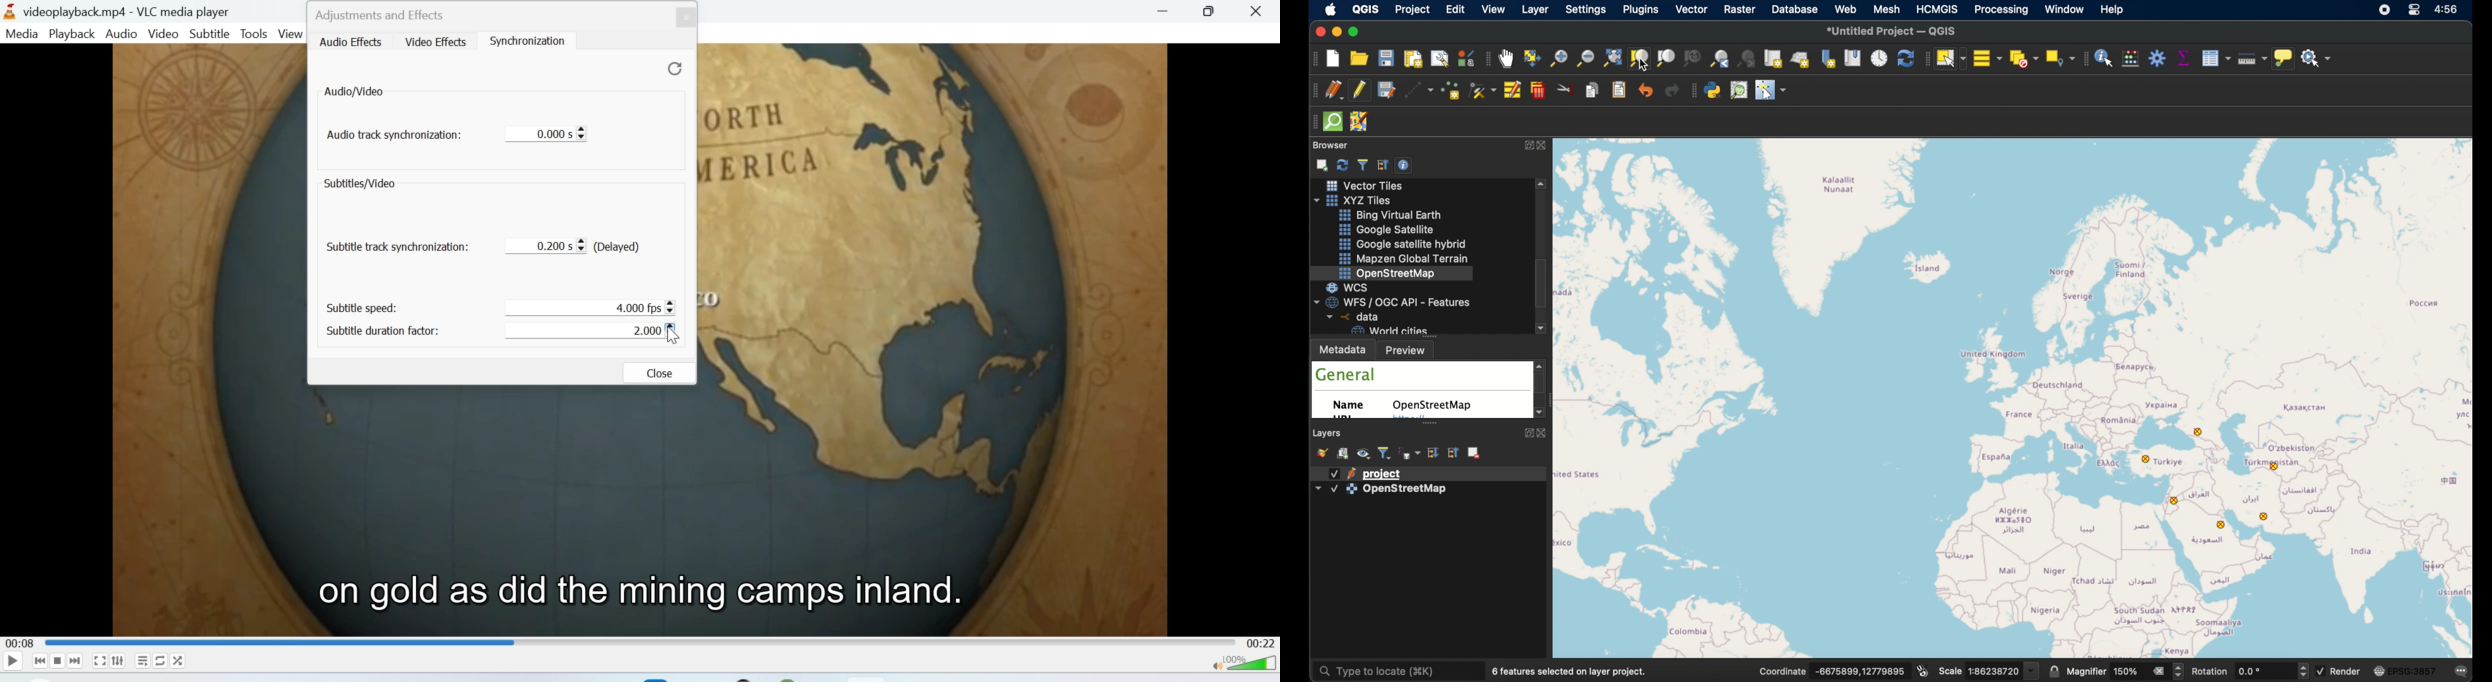  I want to click on expand all, so click(1433, 452).